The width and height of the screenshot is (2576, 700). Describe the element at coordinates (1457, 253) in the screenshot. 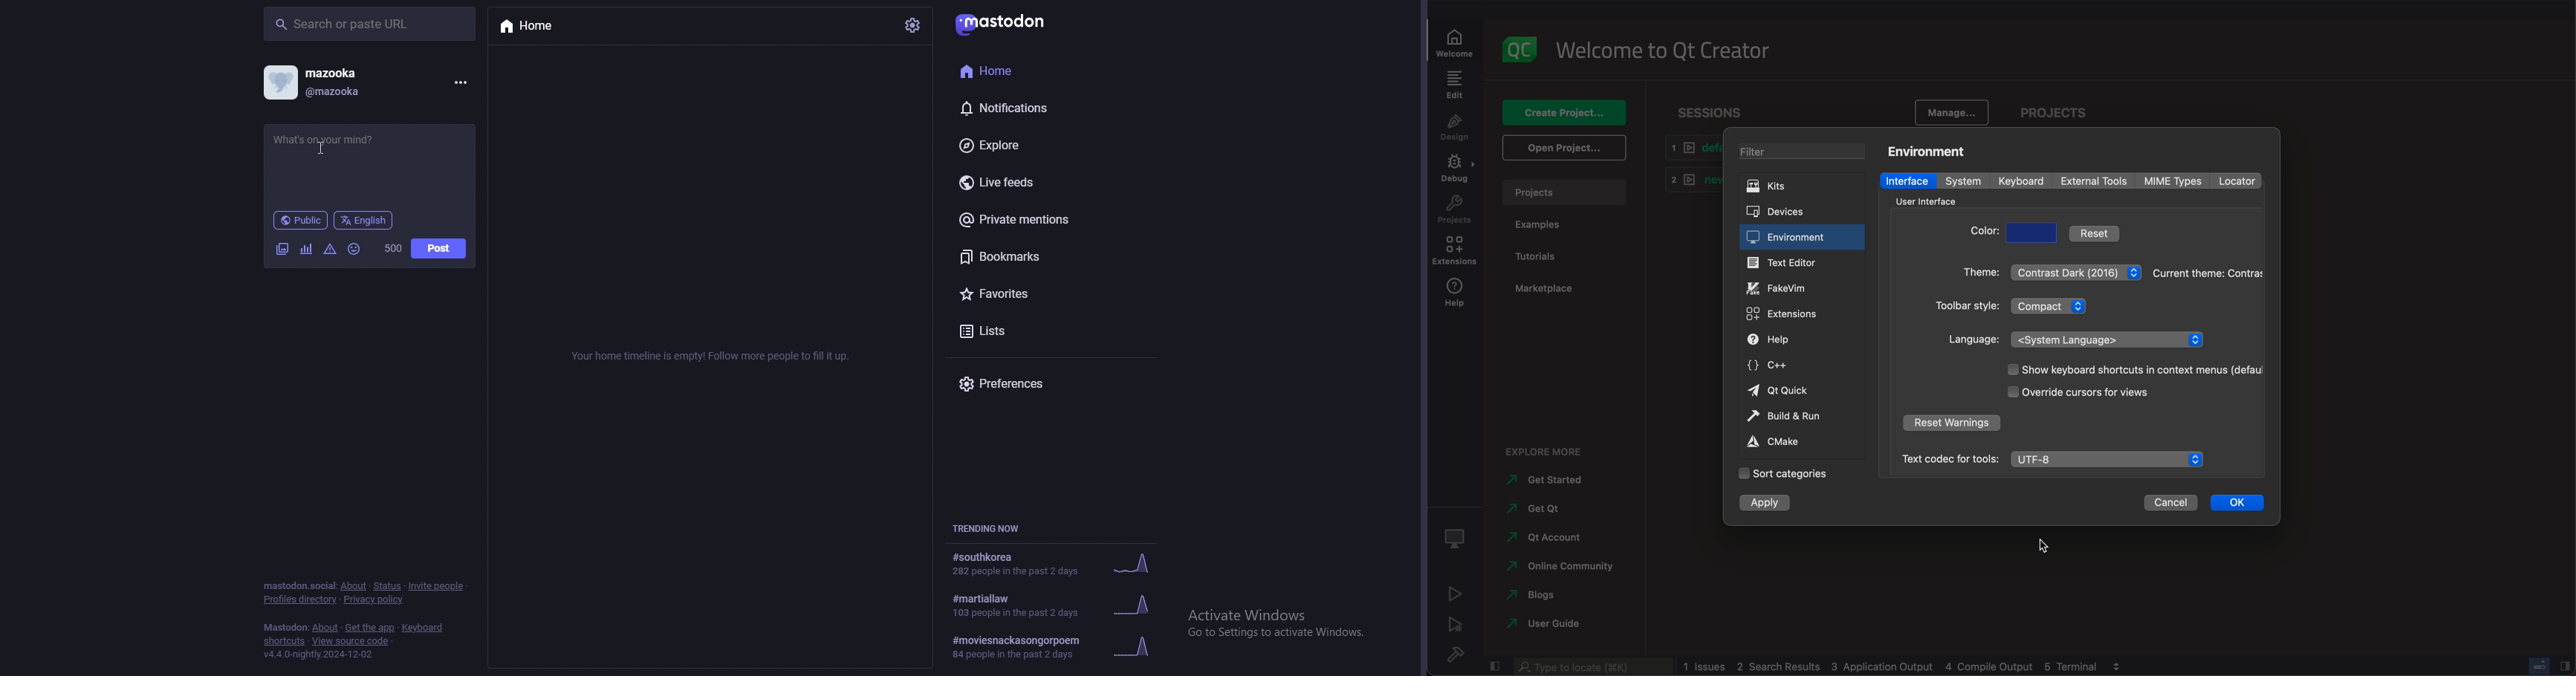

I see `extensions` at that location.